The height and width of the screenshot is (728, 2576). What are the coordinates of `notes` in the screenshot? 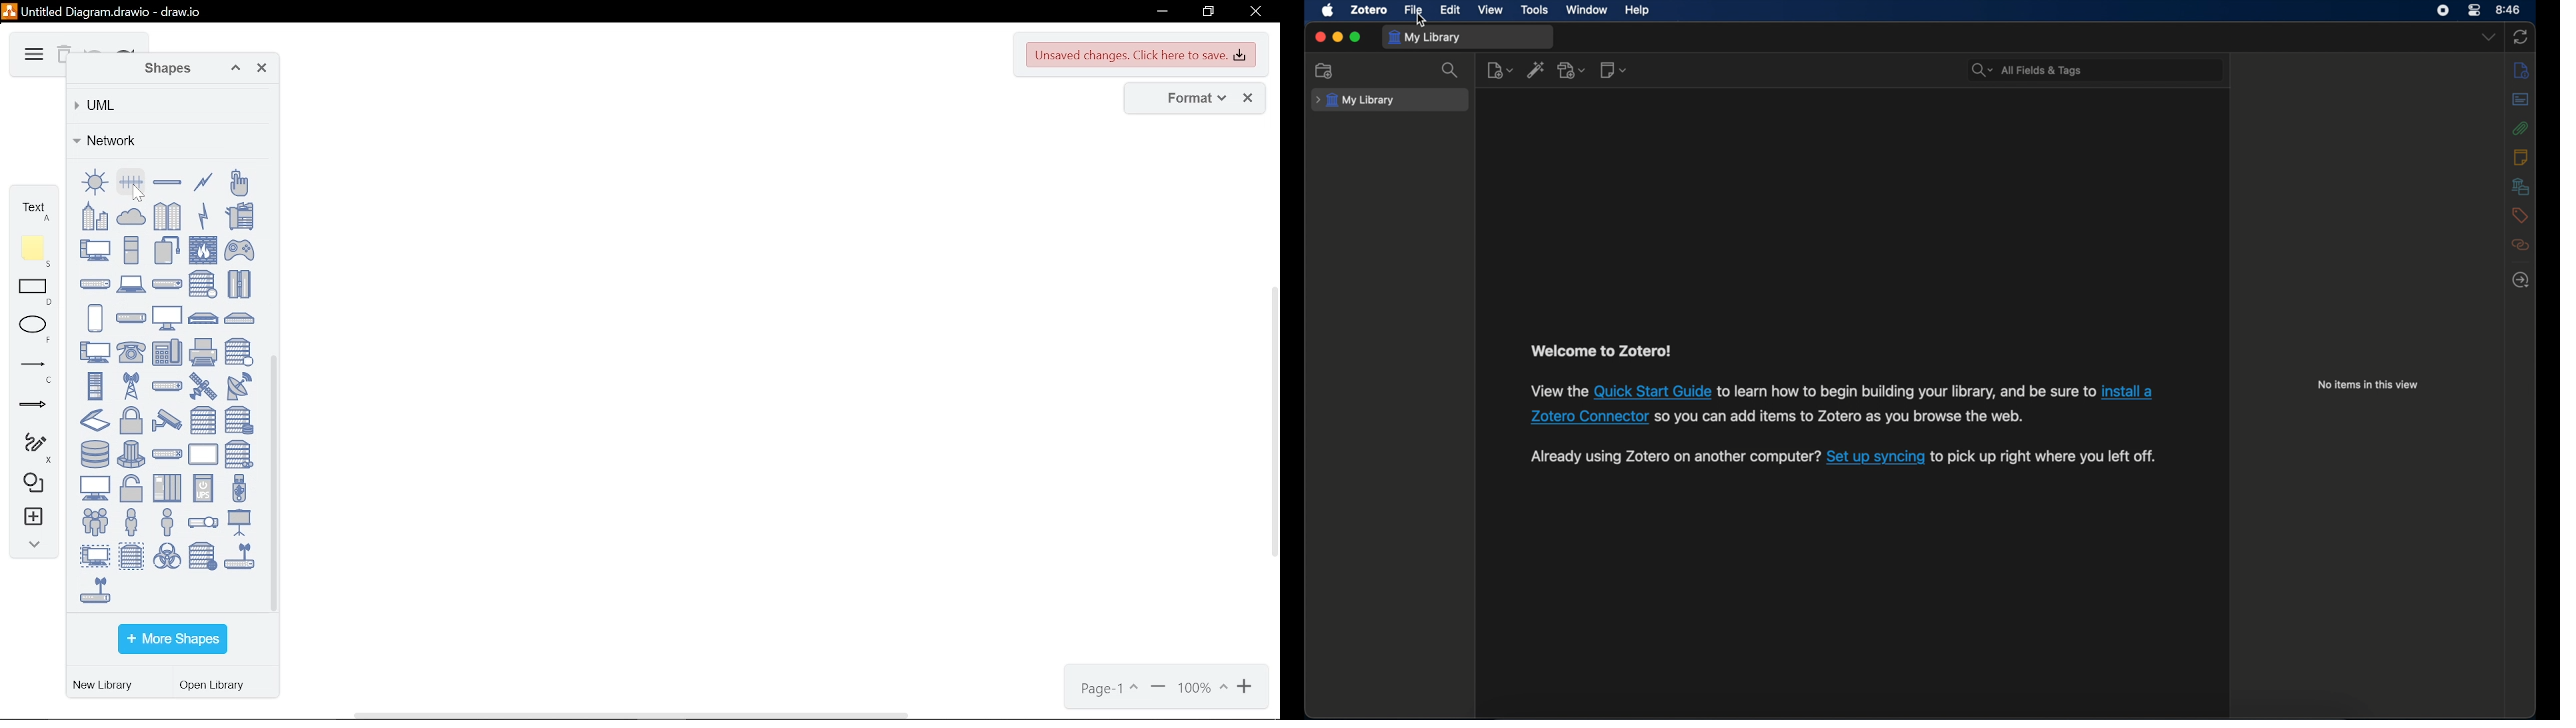 It's located at (2523, 157).